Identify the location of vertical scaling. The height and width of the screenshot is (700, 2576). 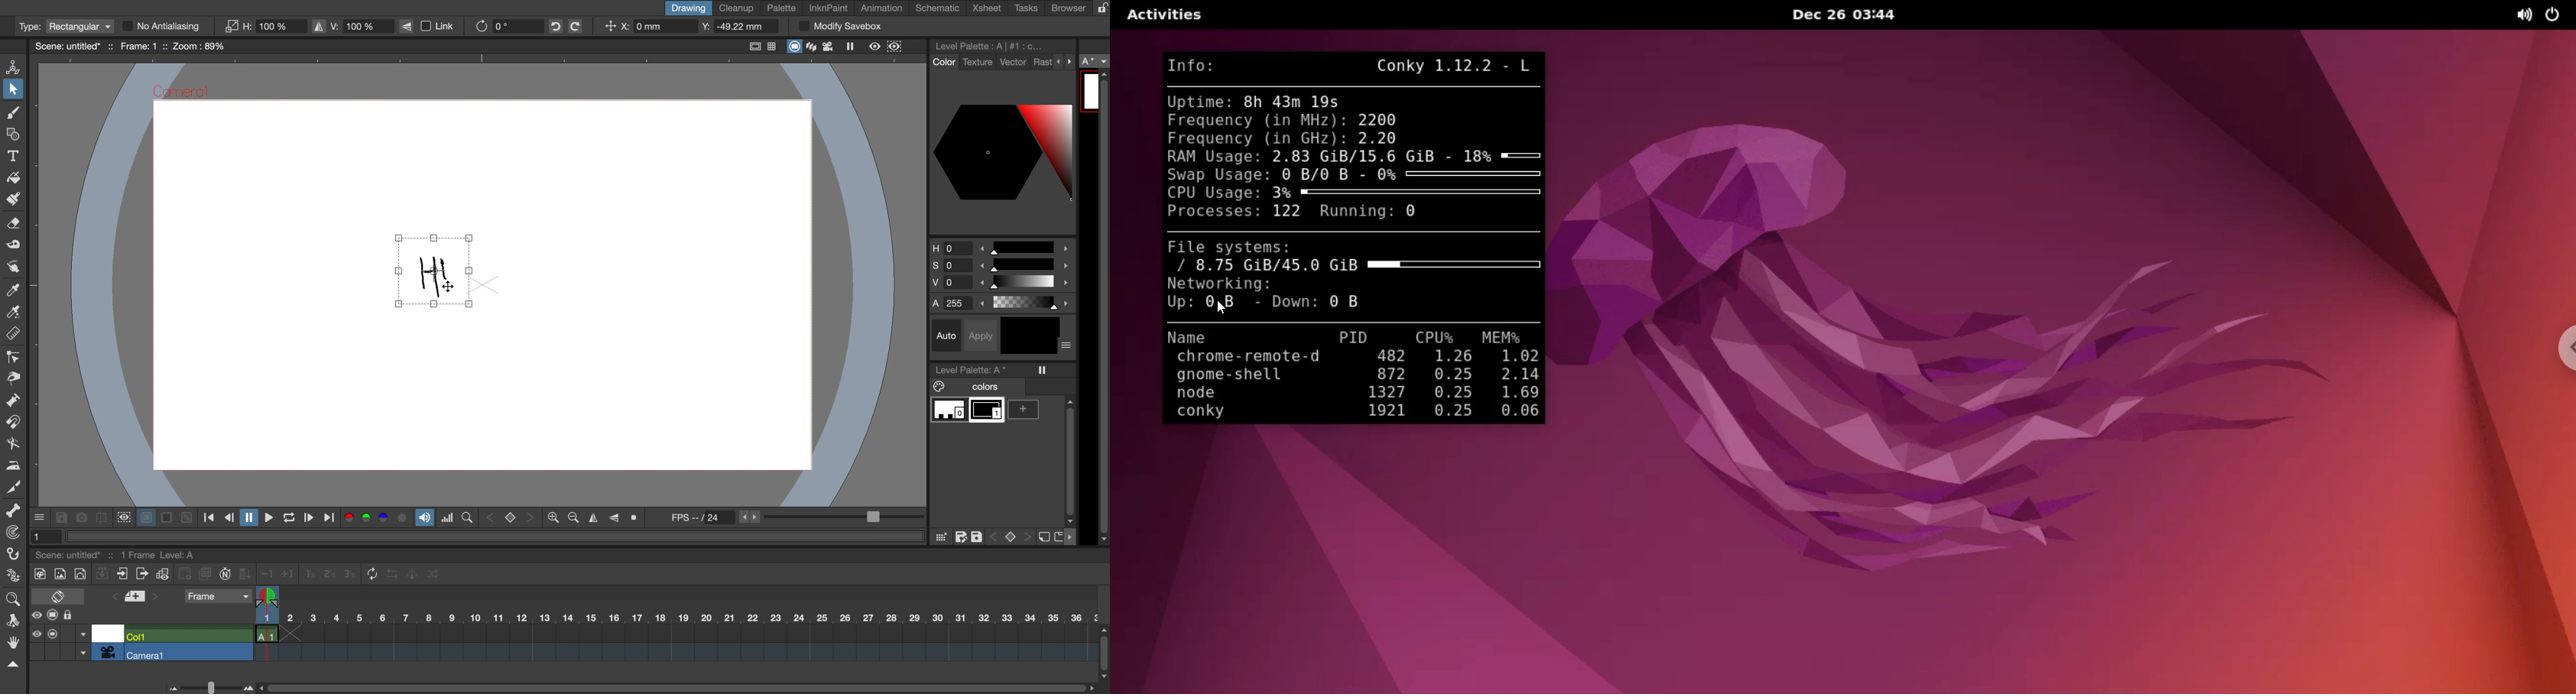
(352, 25).